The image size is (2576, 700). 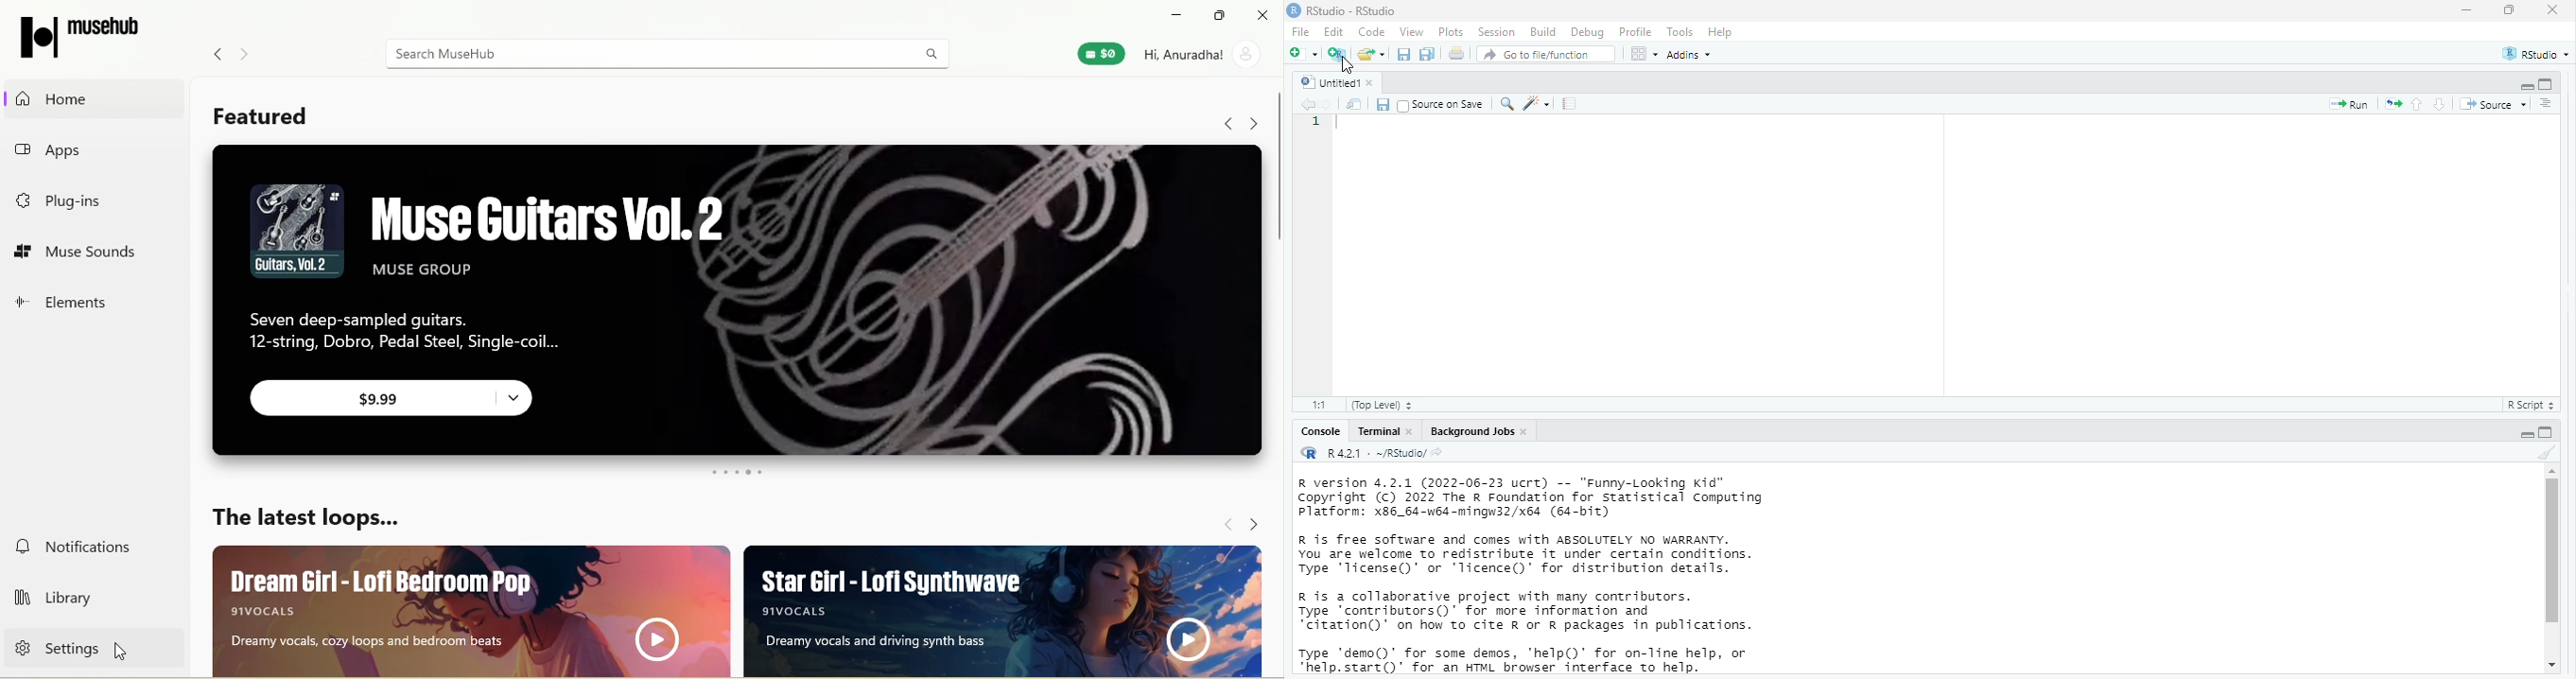 I want to click on open an existing file, so click(x=1372, y=53).